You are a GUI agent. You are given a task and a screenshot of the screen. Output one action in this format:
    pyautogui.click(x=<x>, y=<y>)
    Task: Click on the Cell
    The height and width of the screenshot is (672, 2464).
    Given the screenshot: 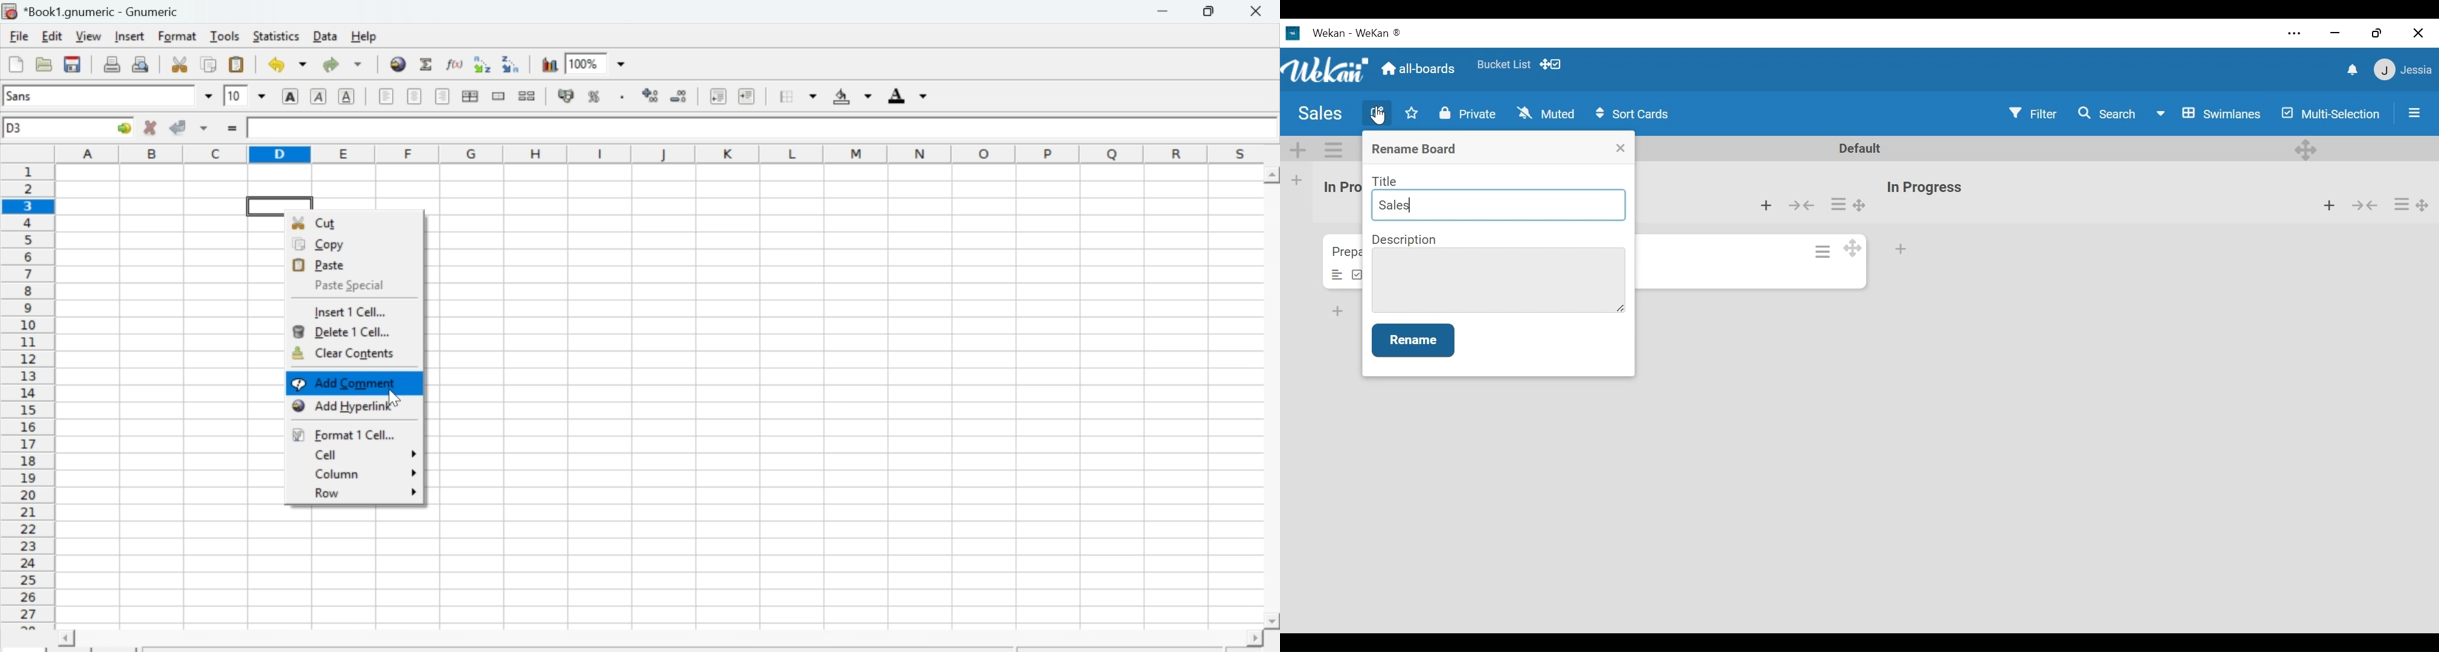 What is the action you would take?
    pyautogui.click(x=357, y=454)
    